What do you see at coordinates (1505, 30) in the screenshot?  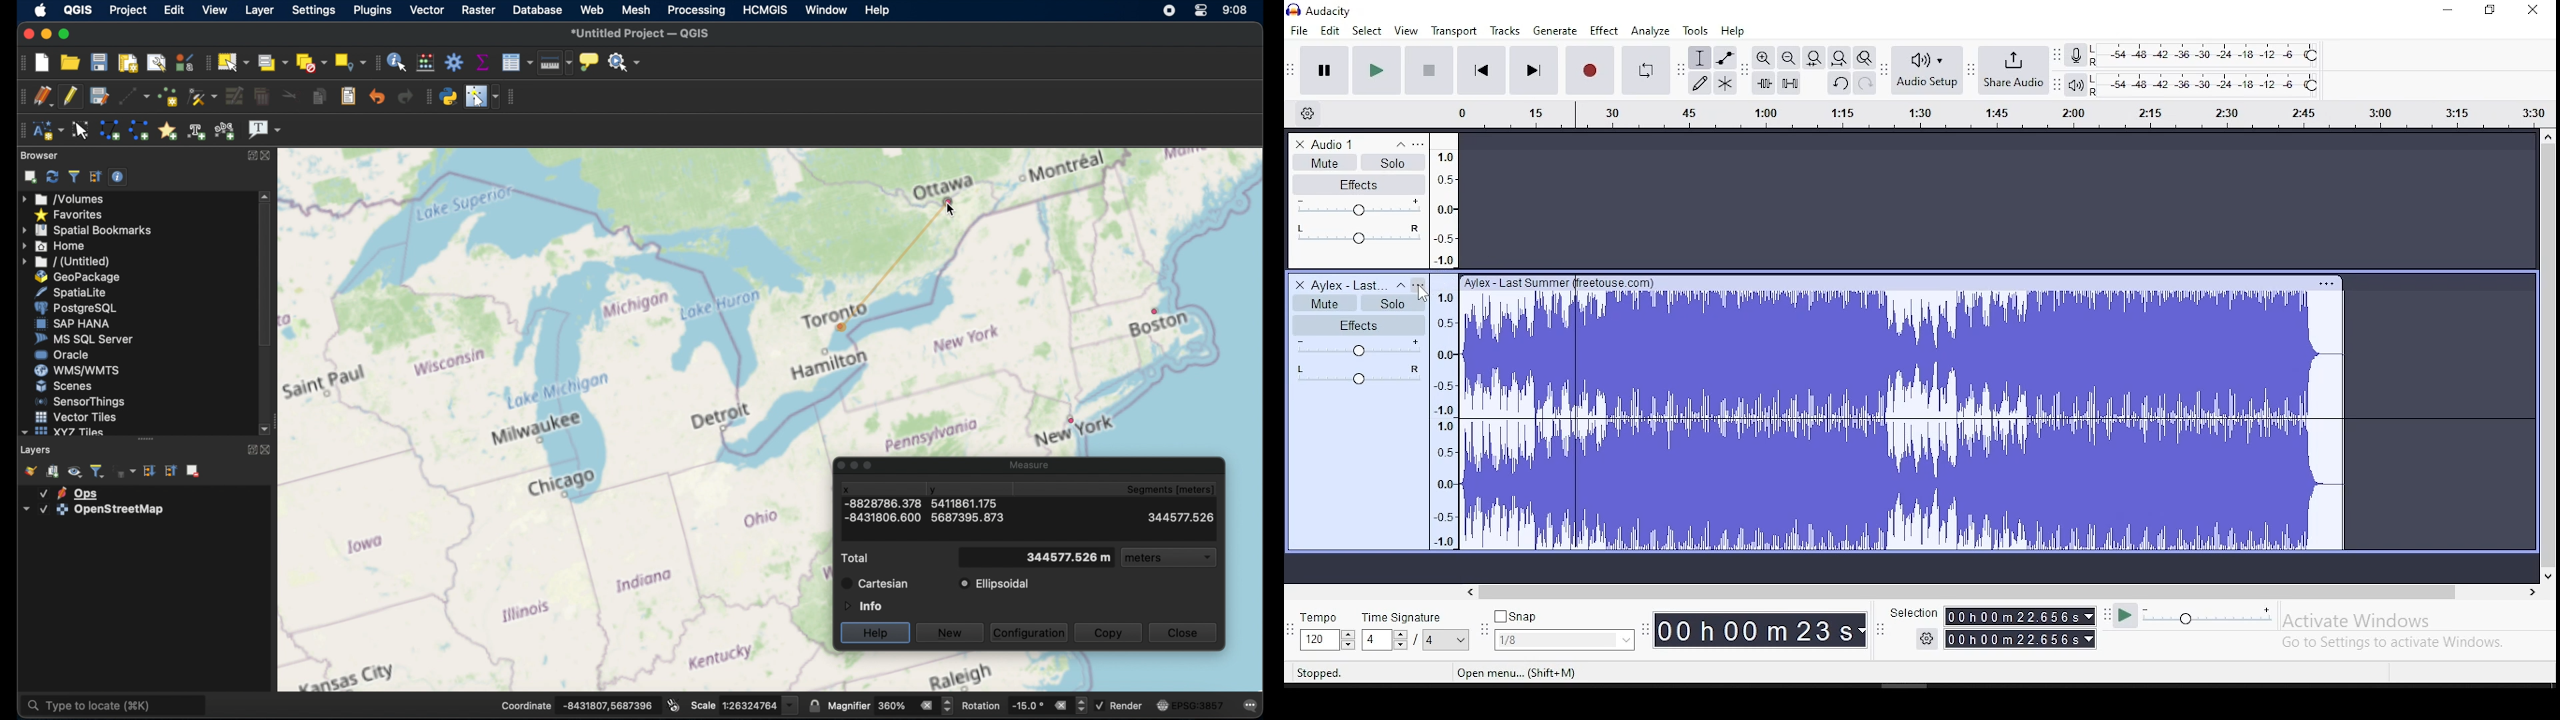 I see `tracks` at bounding box center [1505, 30].